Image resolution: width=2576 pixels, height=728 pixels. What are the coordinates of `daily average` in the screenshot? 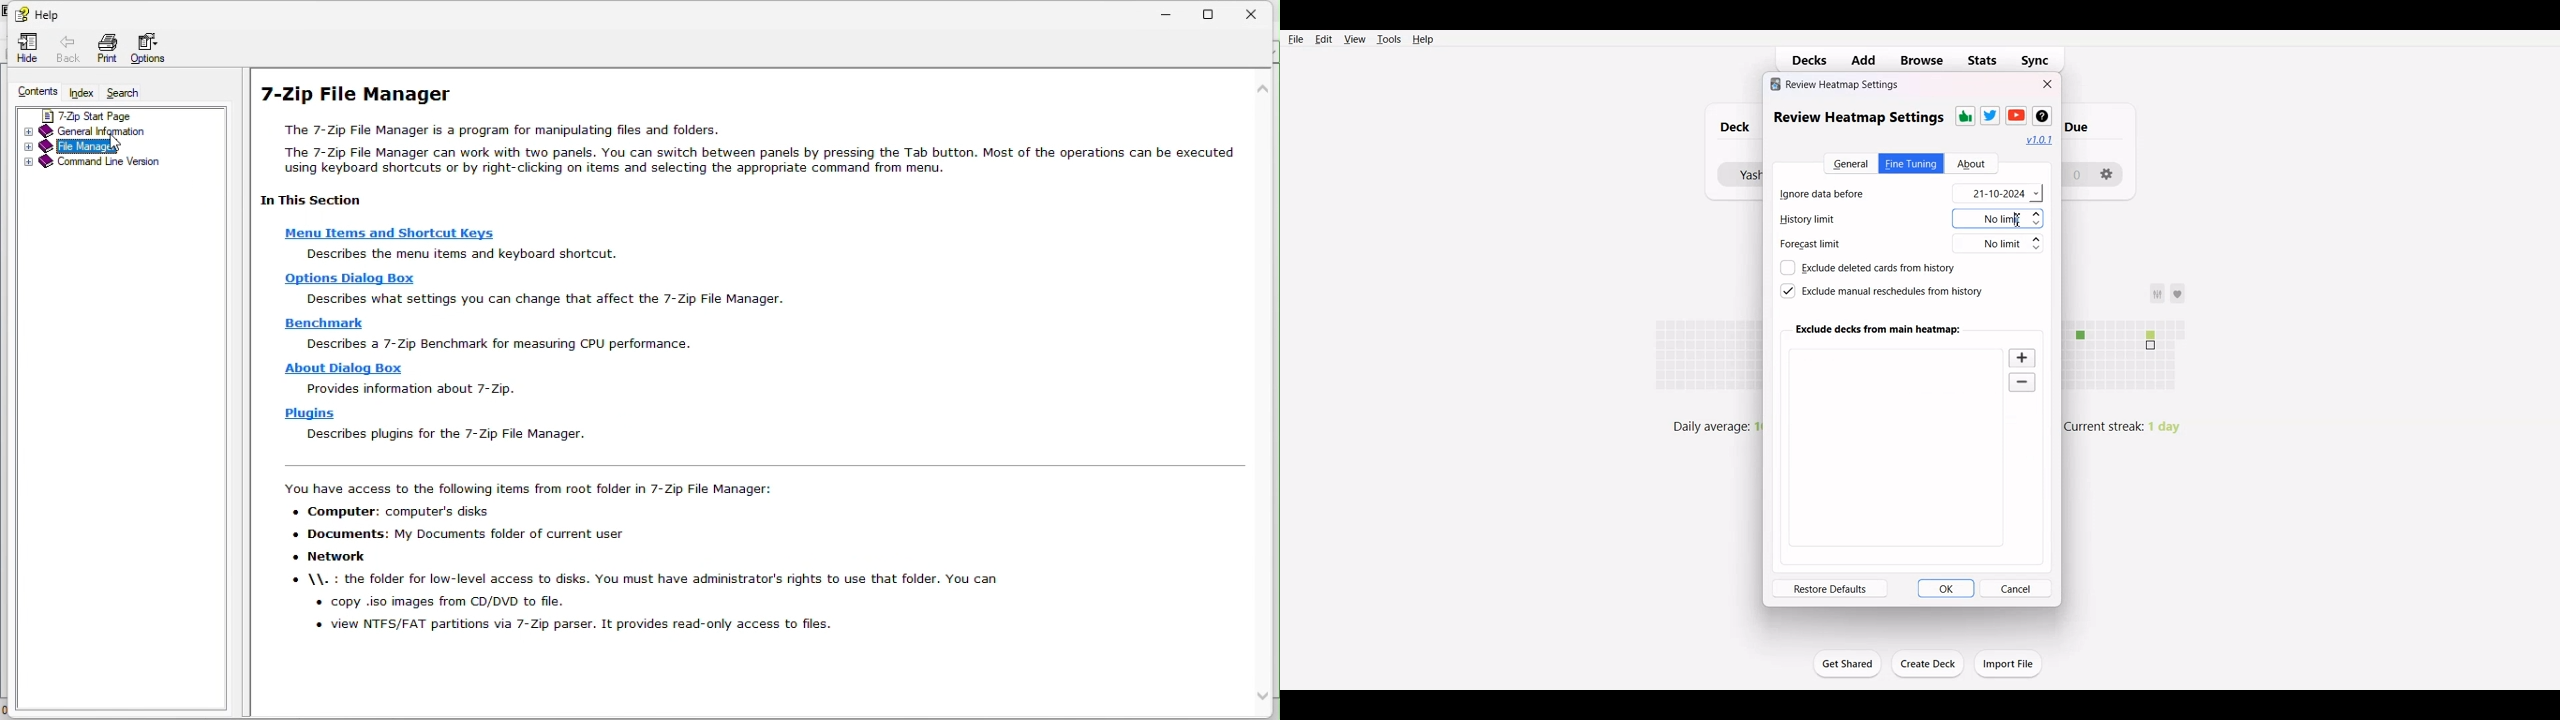 It's located at (1711, 429).